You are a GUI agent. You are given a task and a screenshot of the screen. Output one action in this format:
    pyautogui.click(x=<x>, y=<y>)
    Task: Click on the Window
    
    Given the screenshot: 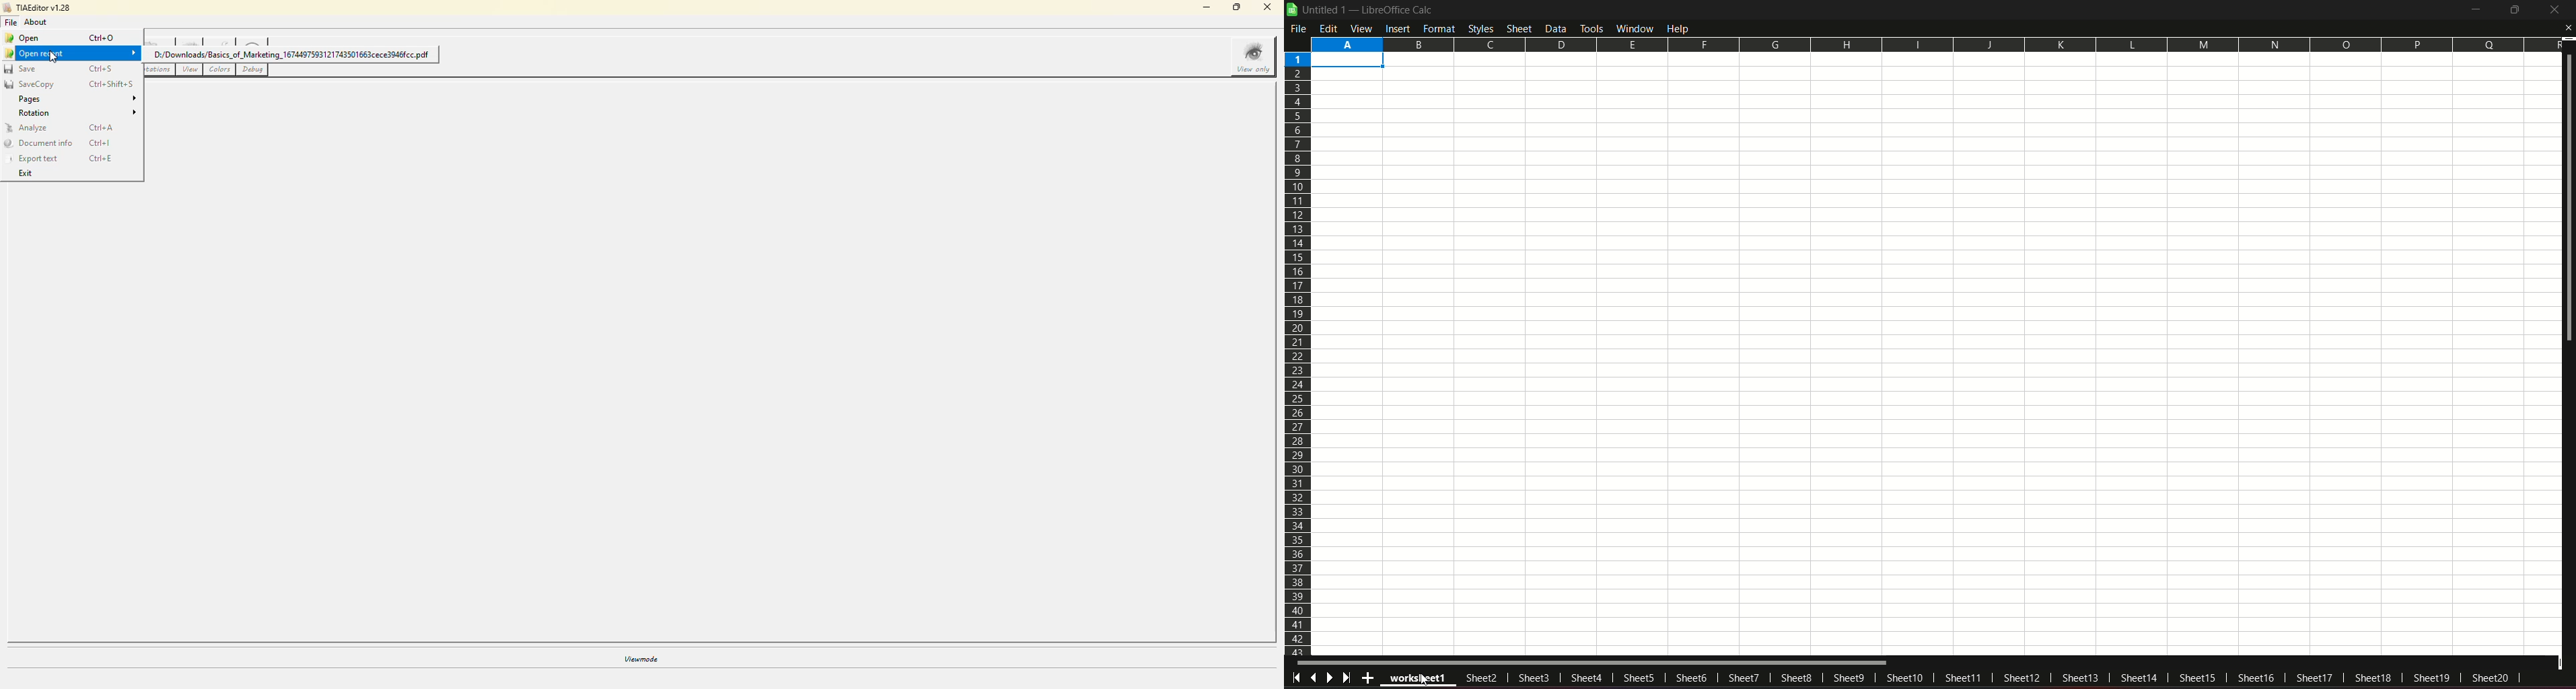 What is the action you would take?
    pyautogui.click(x=1633, y=28)
    